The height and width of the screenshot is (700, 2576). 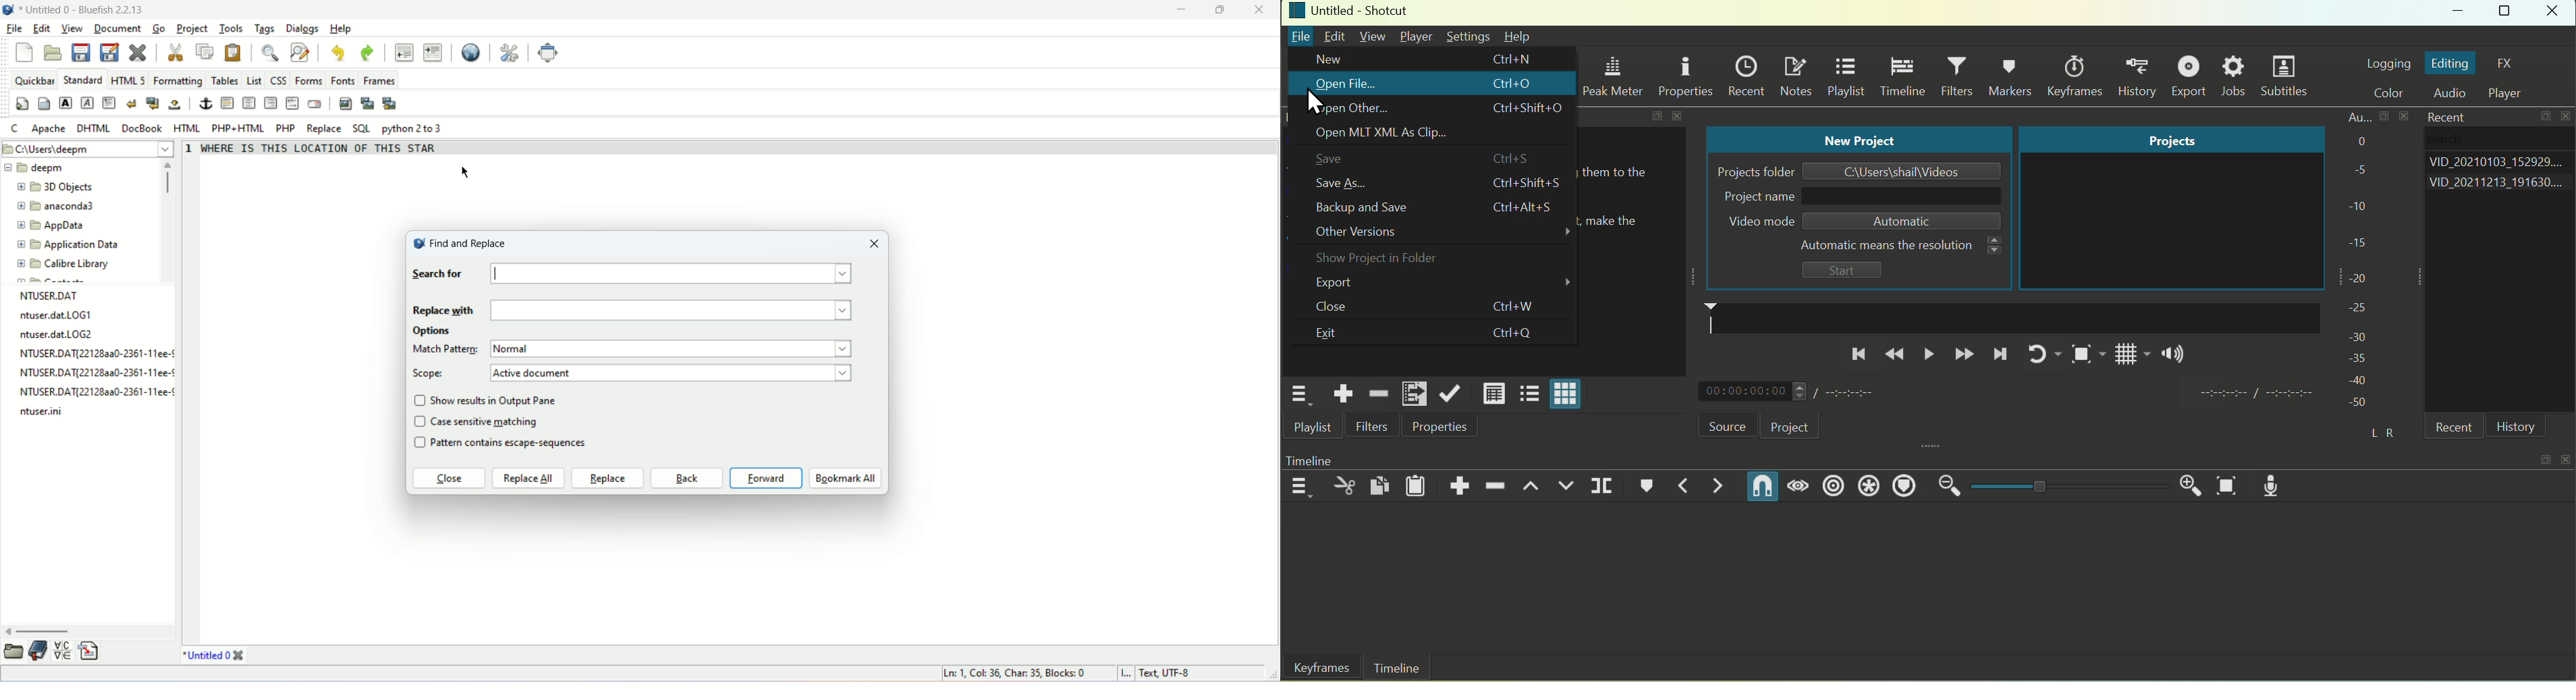 I want to click on View as tiles, so click(x=1528, y=395).